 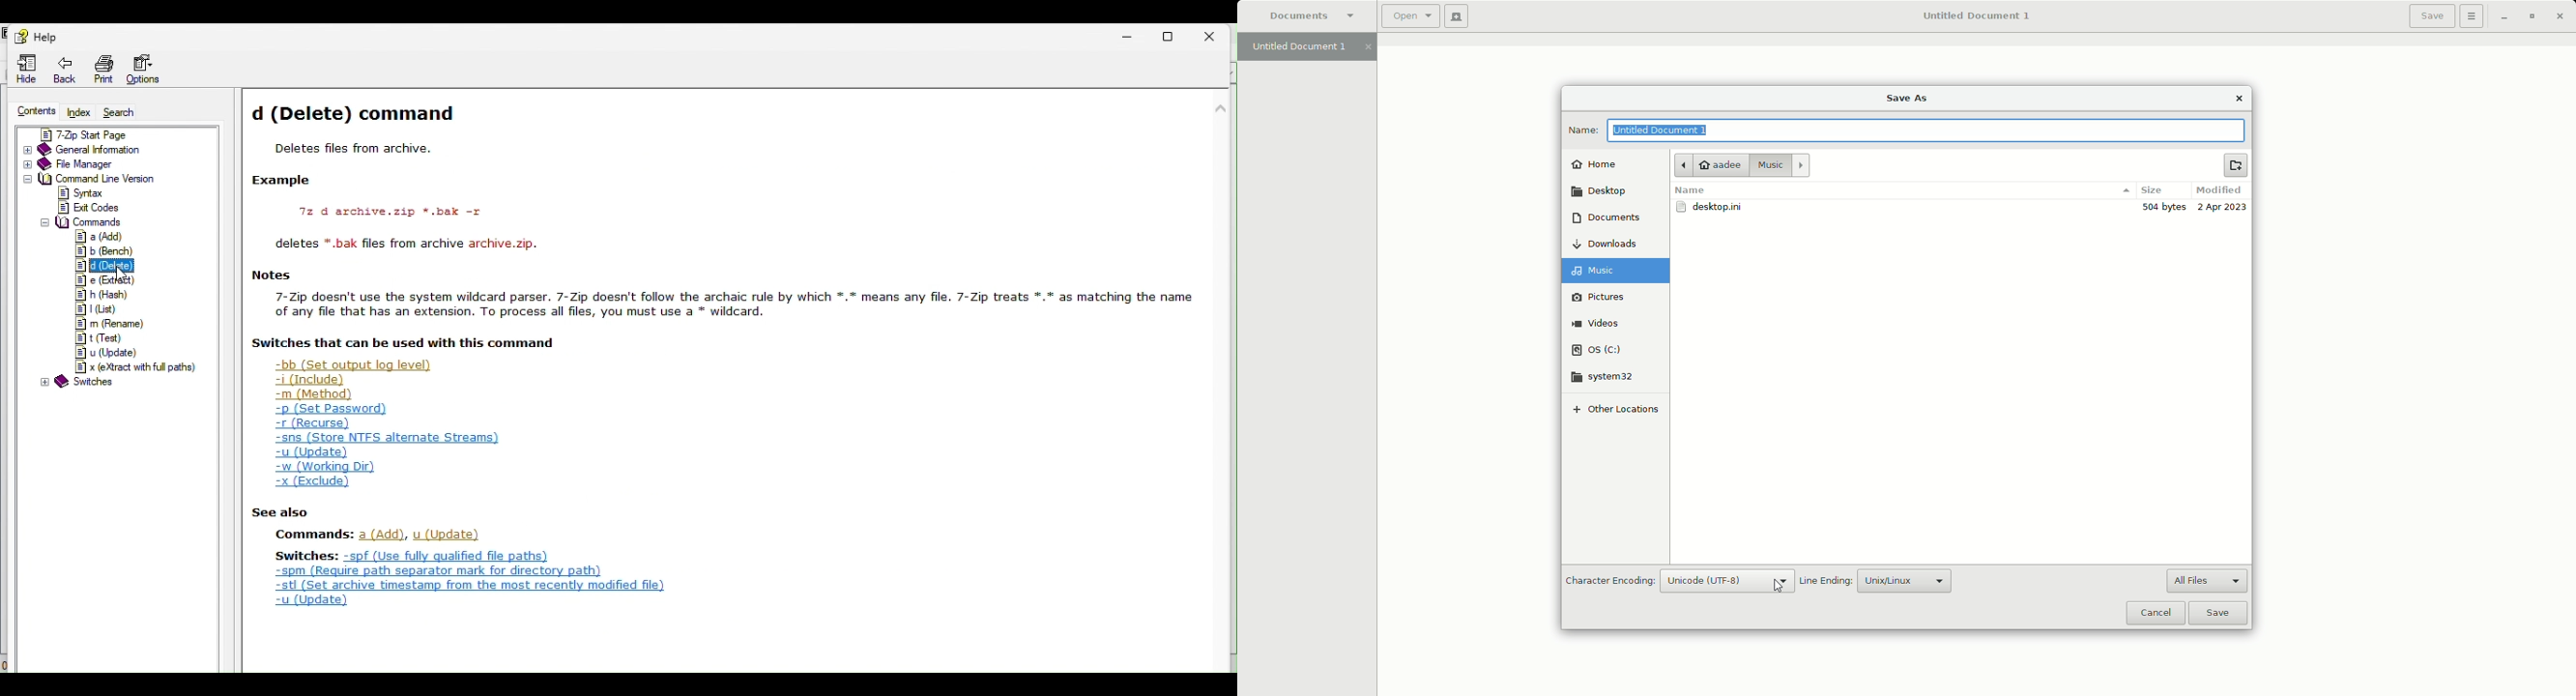 What do you see at coordinates (356, 147) in the screenshot?
I see `Deletes files from archive.` at bounding box center [356, 147].